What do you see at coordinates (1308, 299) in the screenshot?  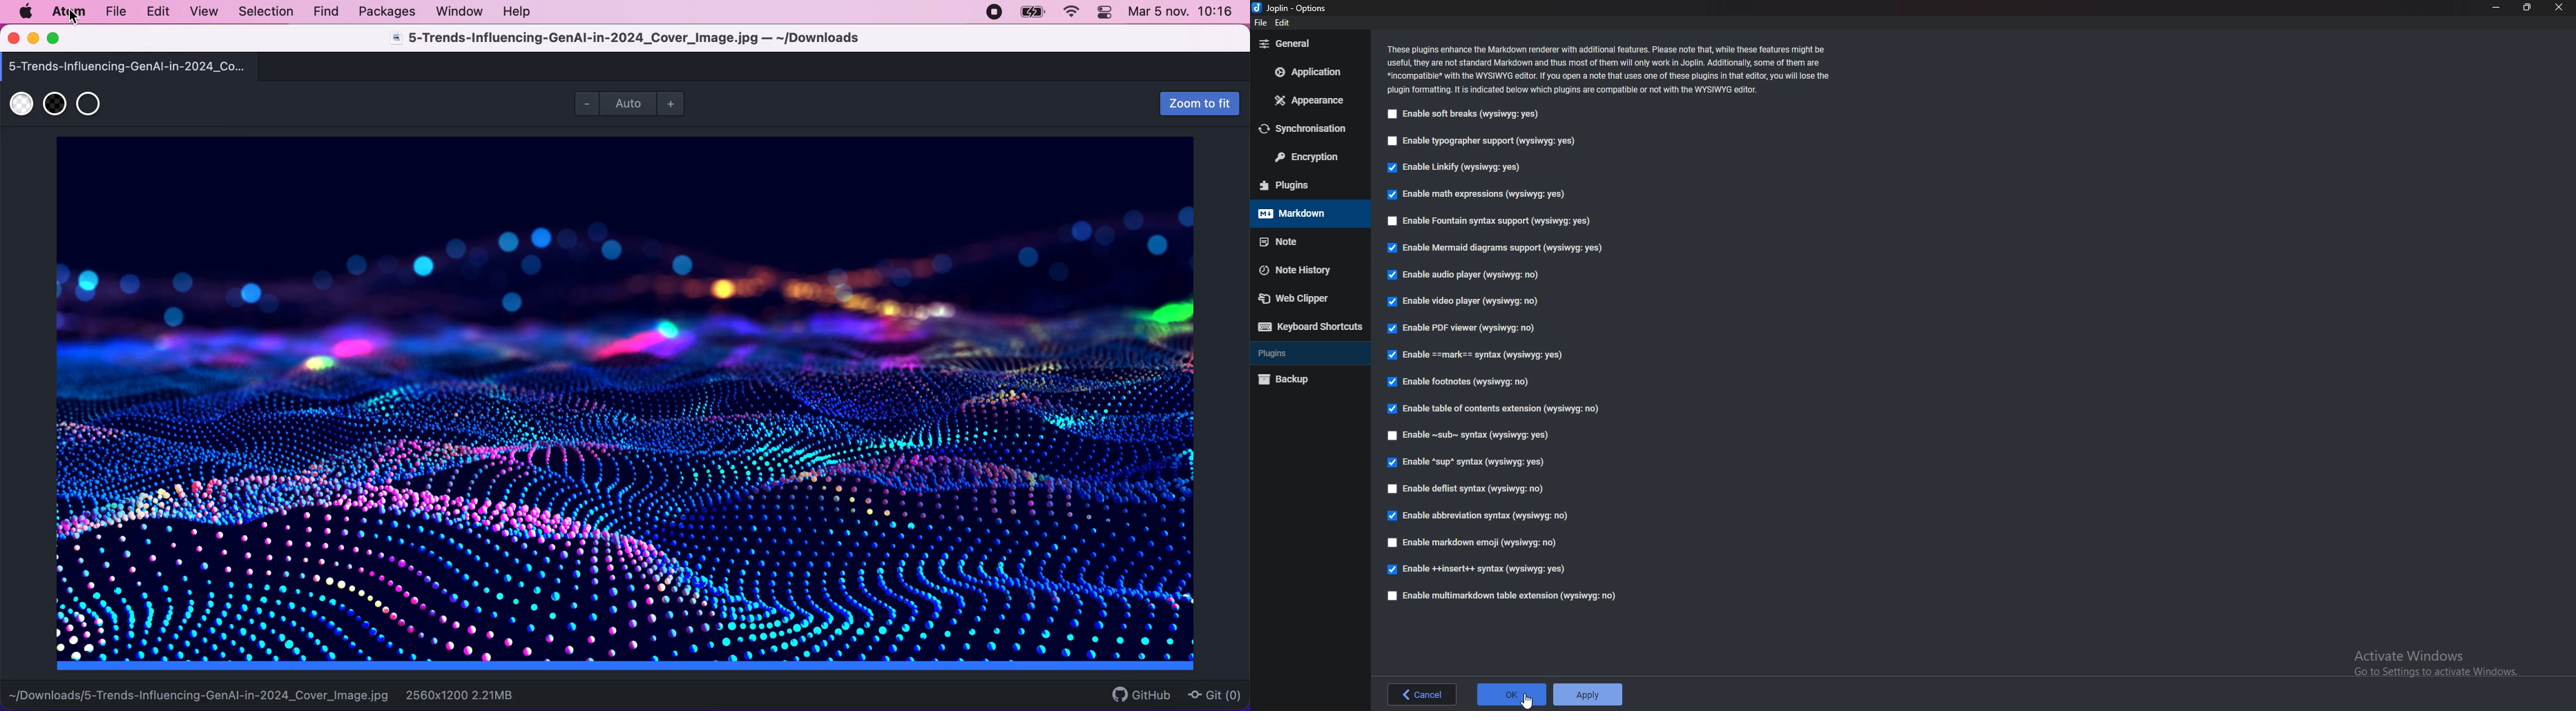 I see `web clipper` at bounding box center [1308, 299].